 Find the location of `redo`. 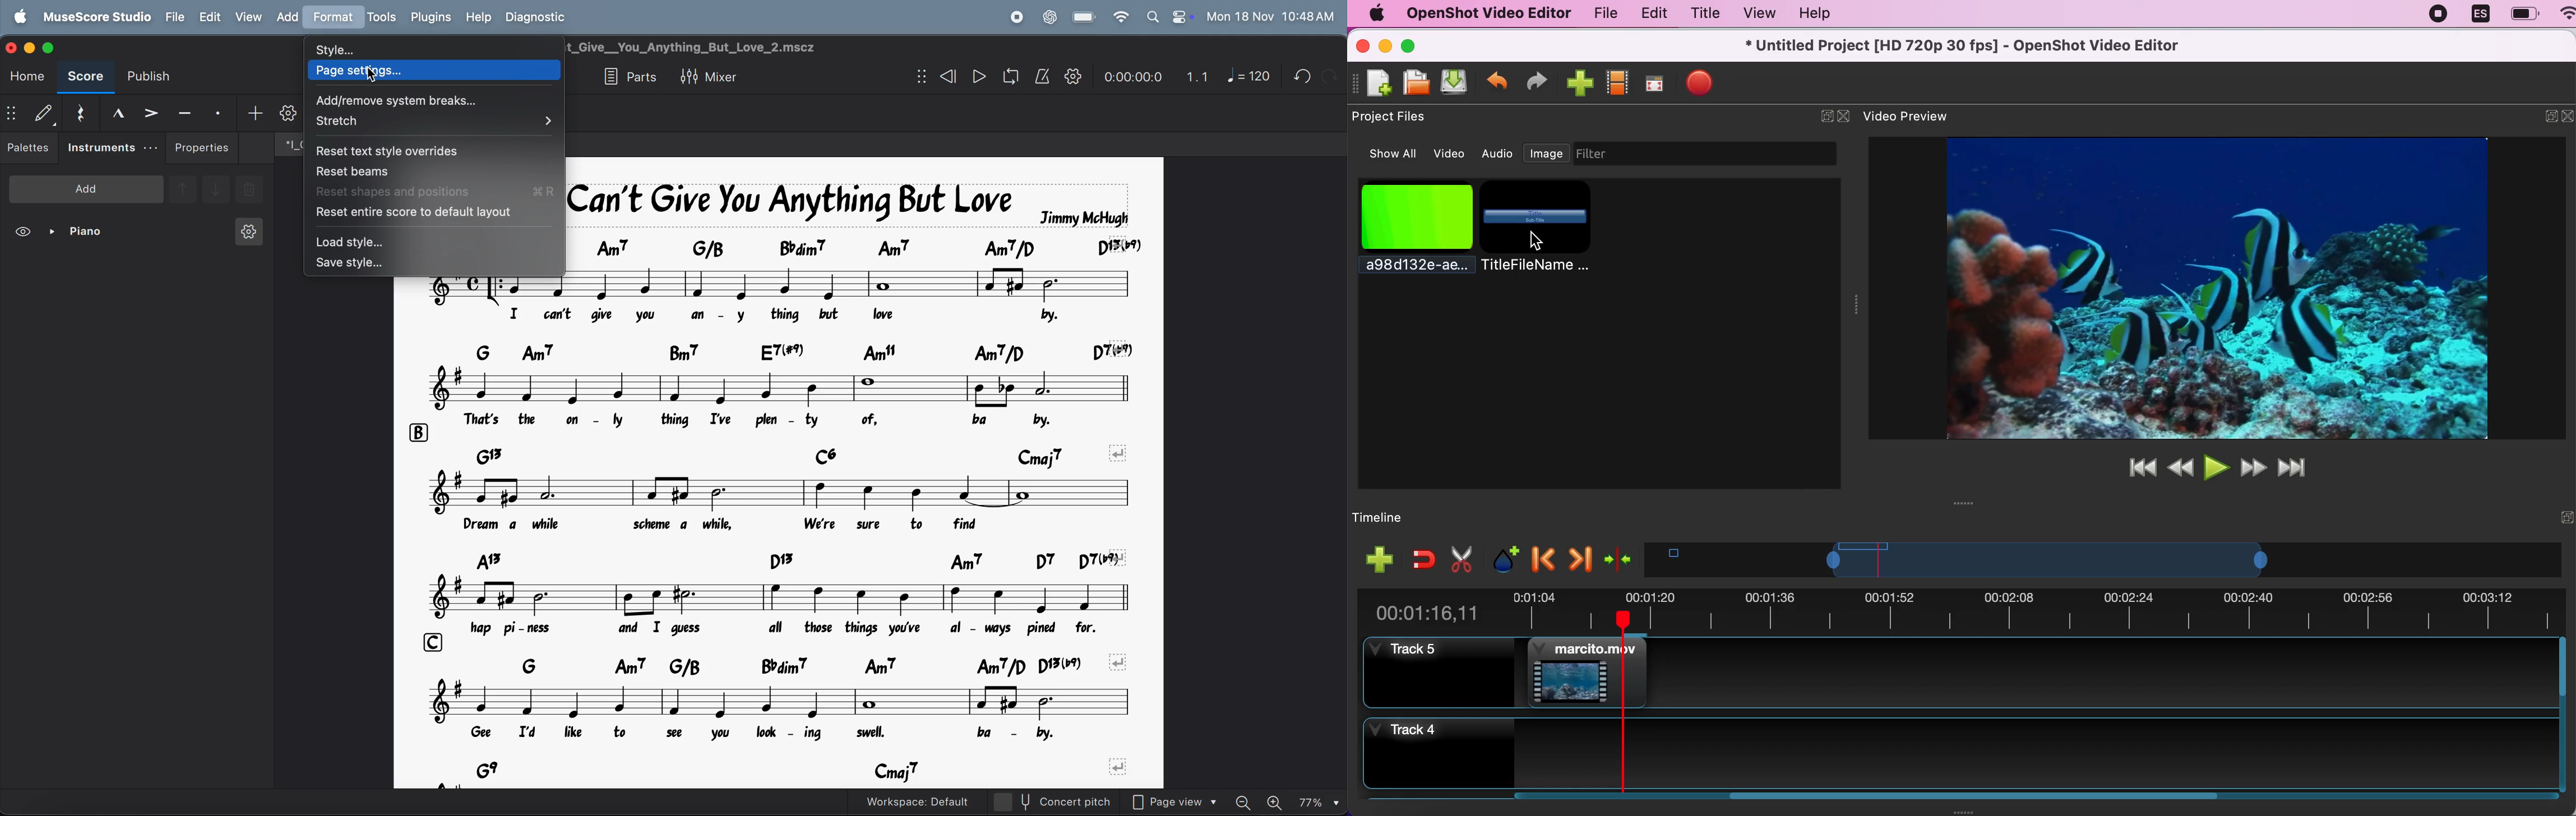

redo is located at coordinates (1298, 76).